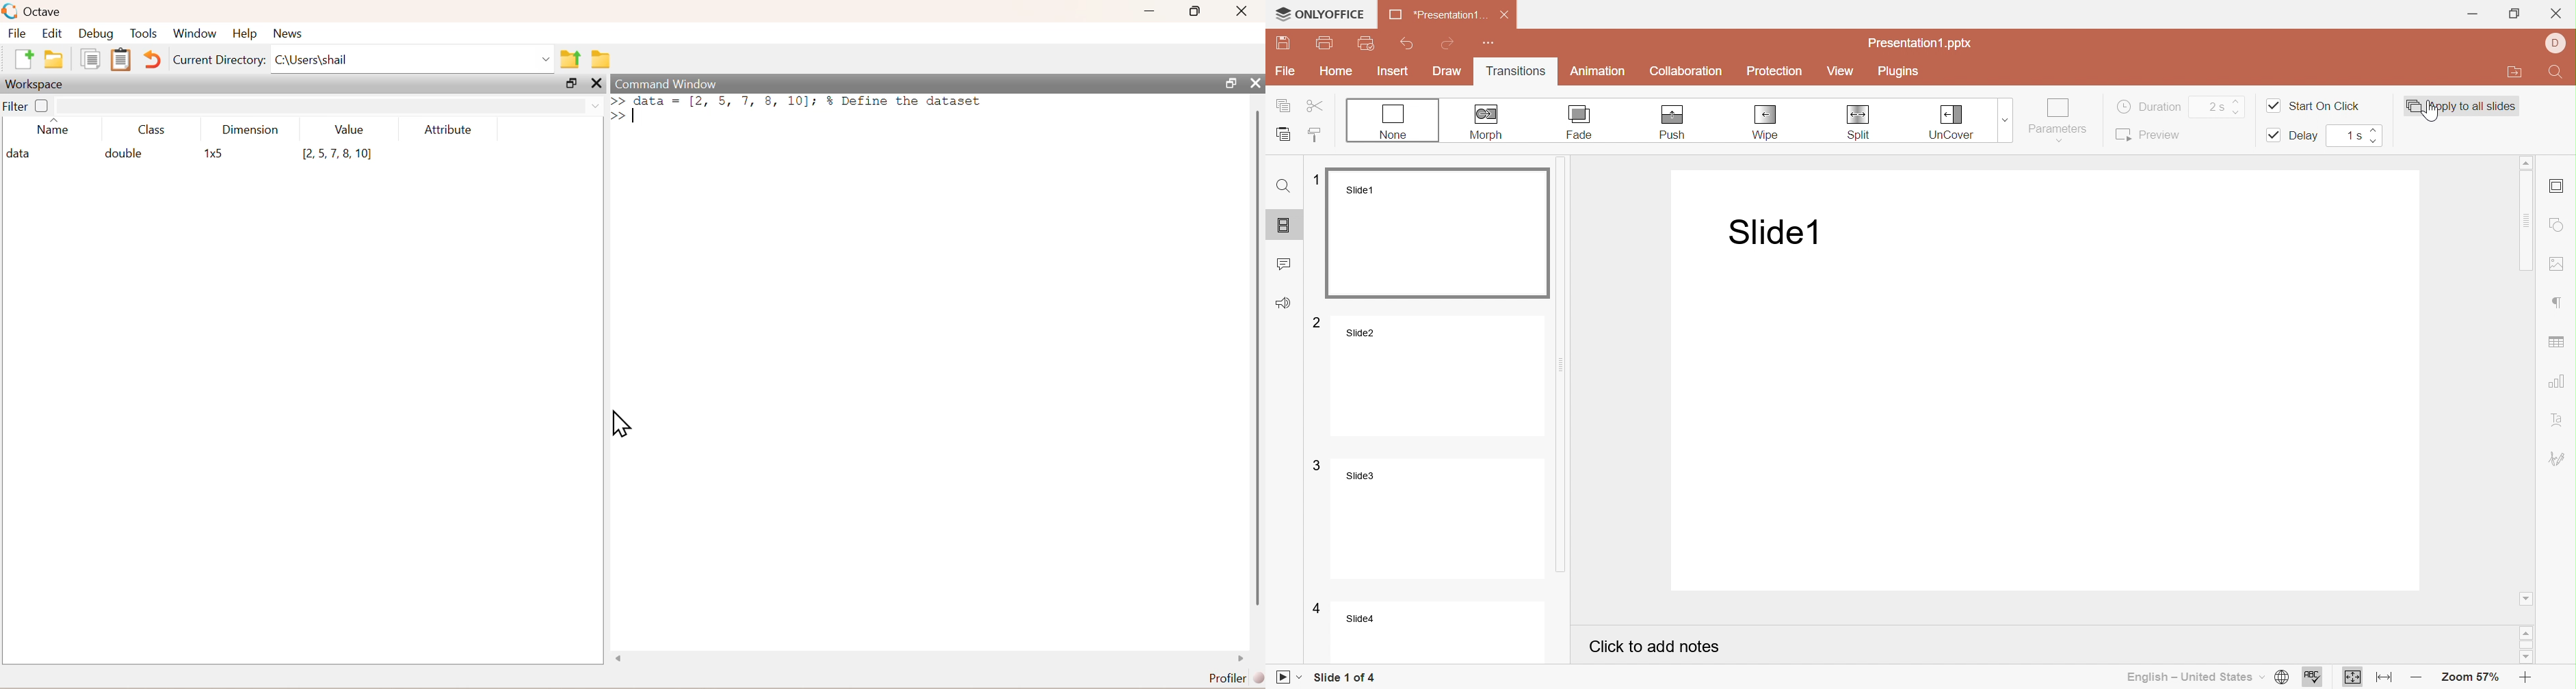  Describe the element at coordinates (2559, 381) in the screenshot. I see `Insert chart` at that location.